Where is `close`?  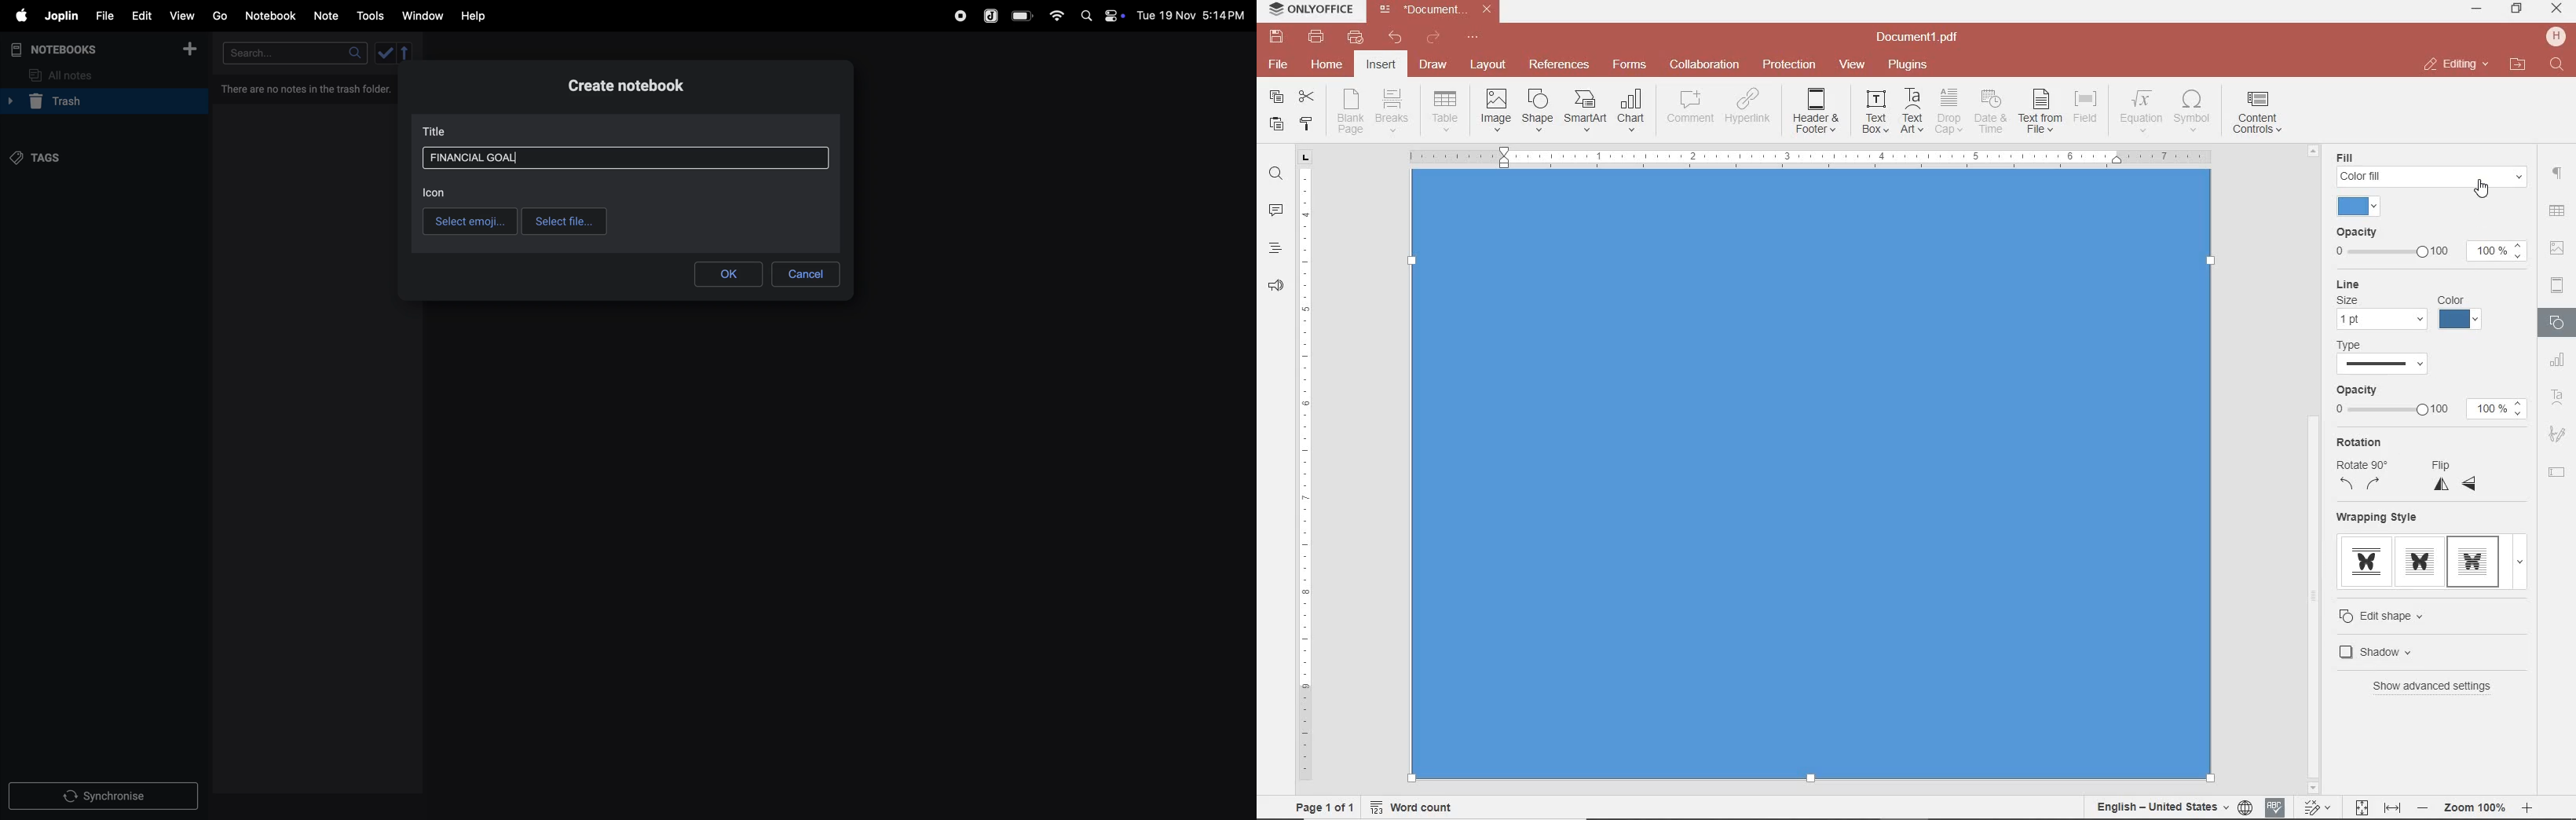 close is located at coordinates (2455, 64).